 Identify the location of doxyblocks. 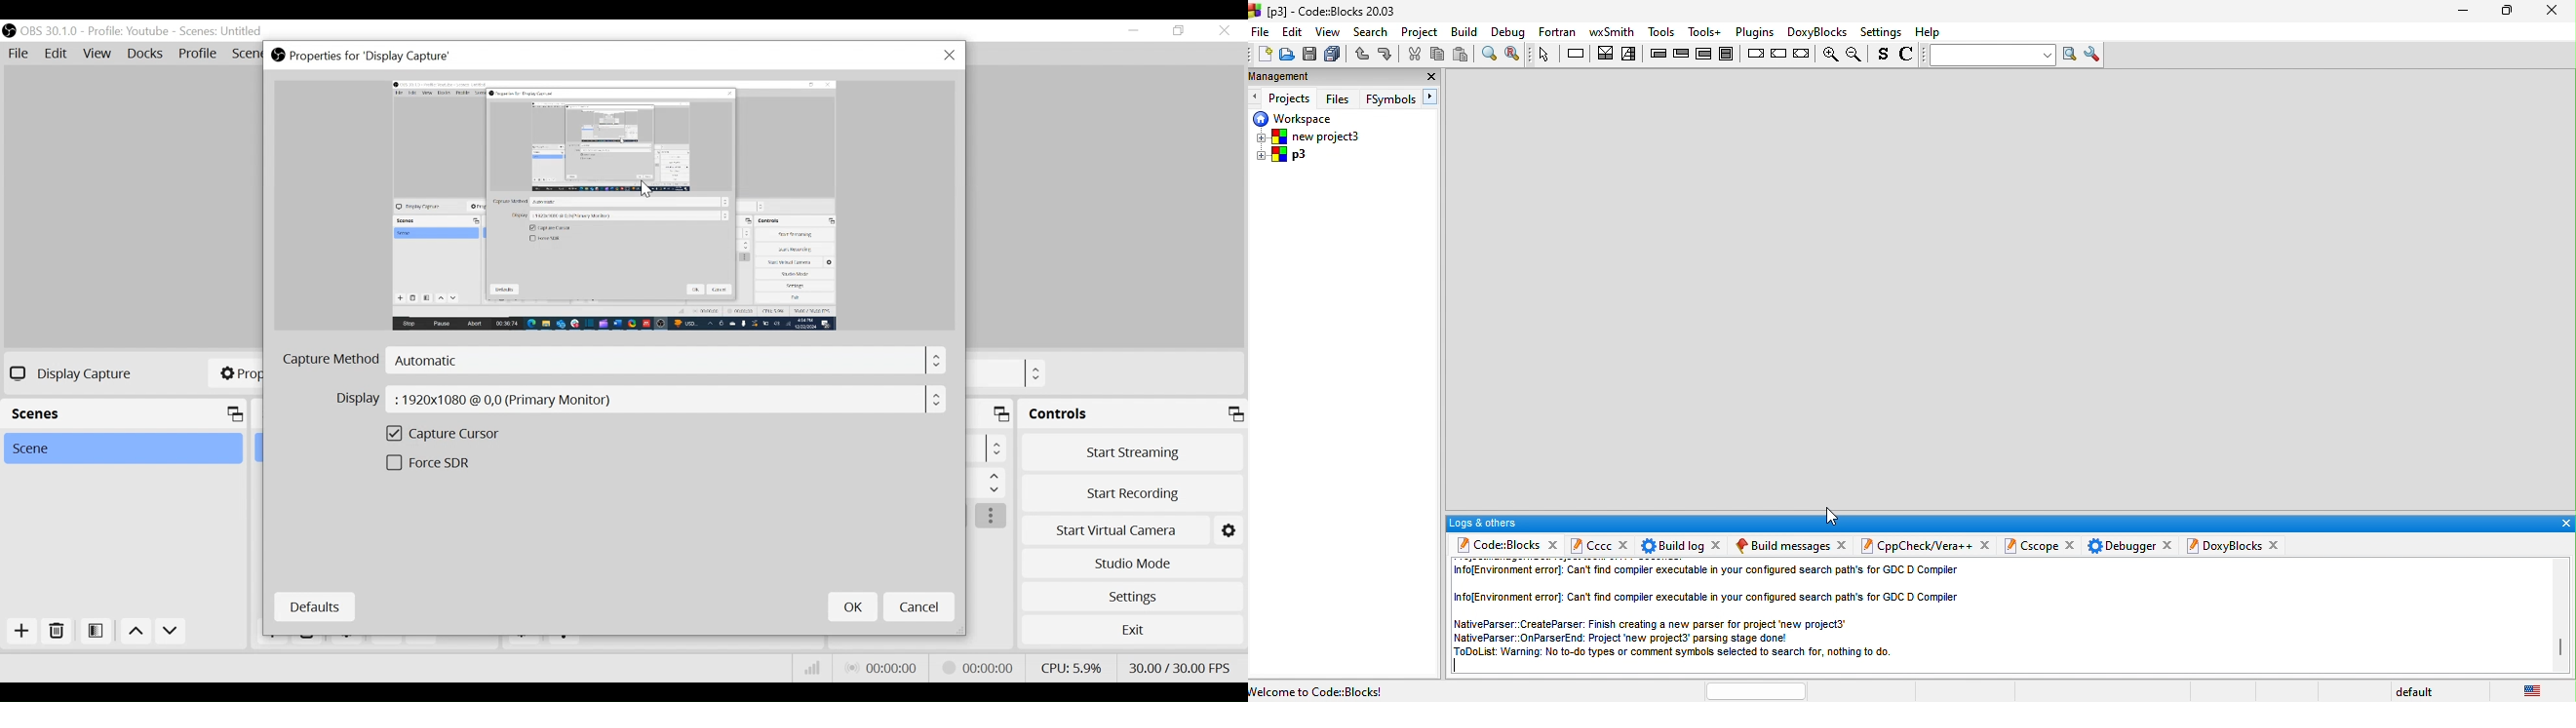
(1815, 31).